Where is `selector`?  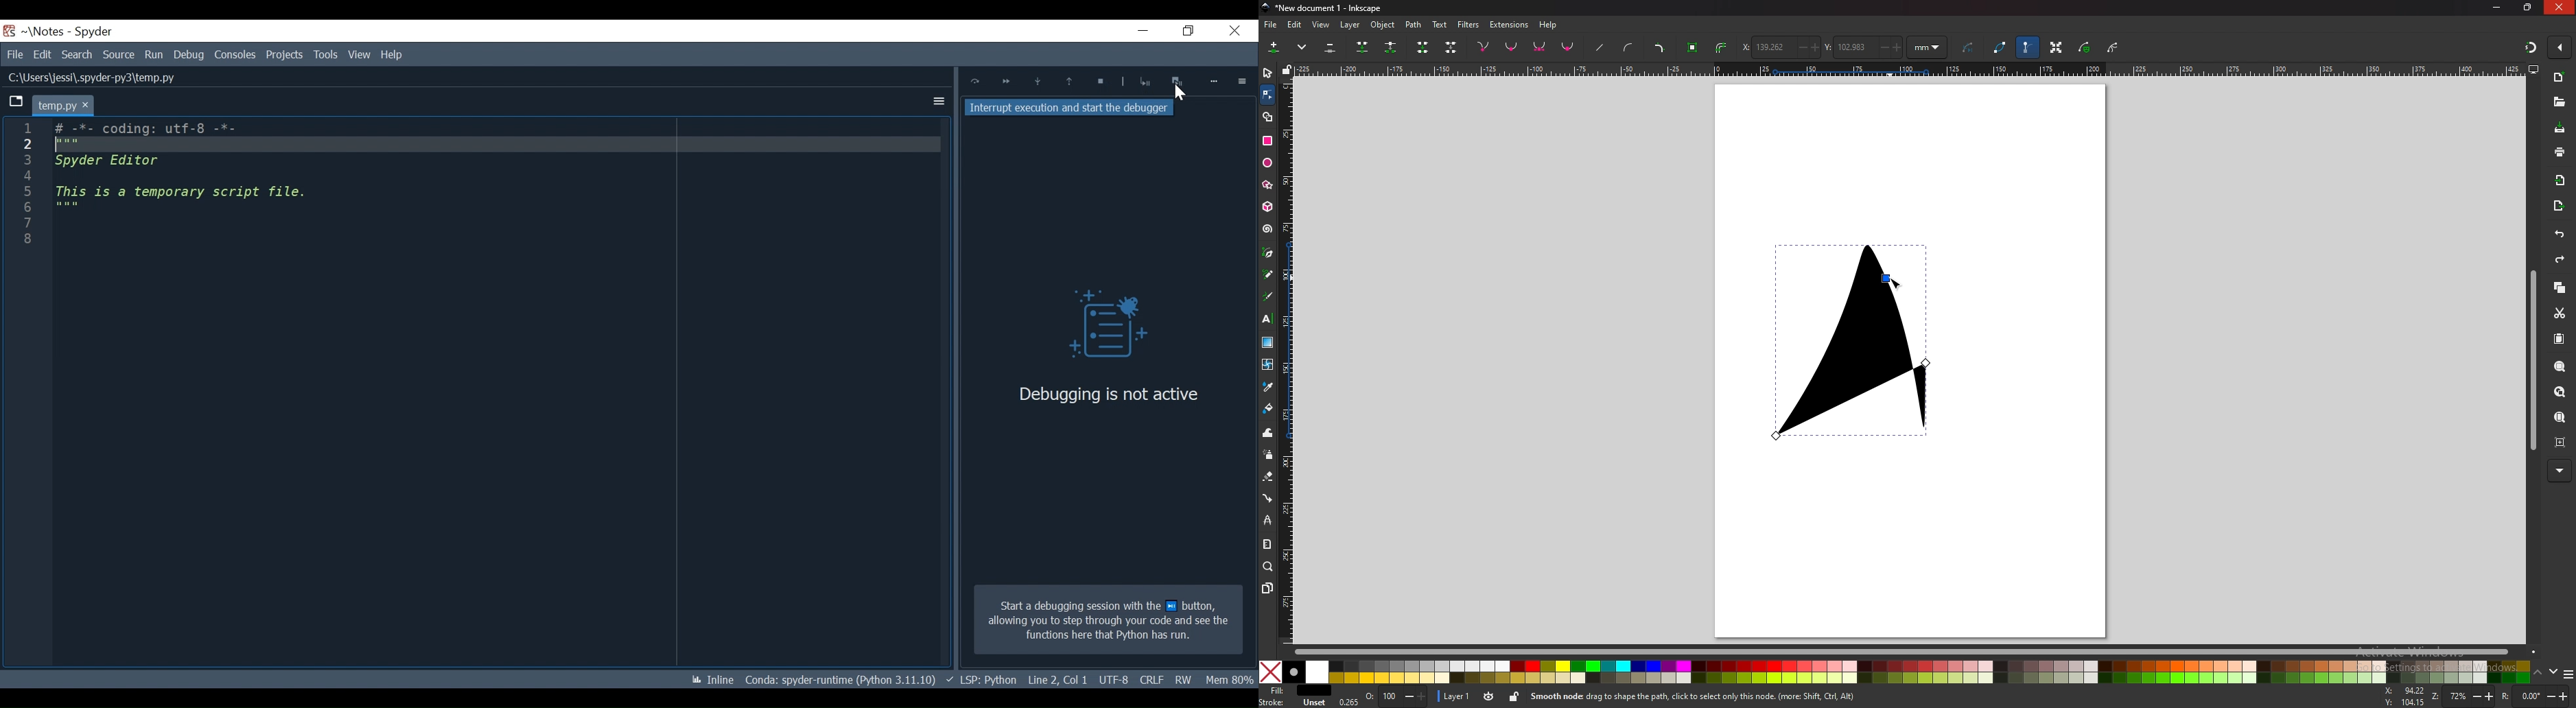 selector is located at coordinates (1267, 72).